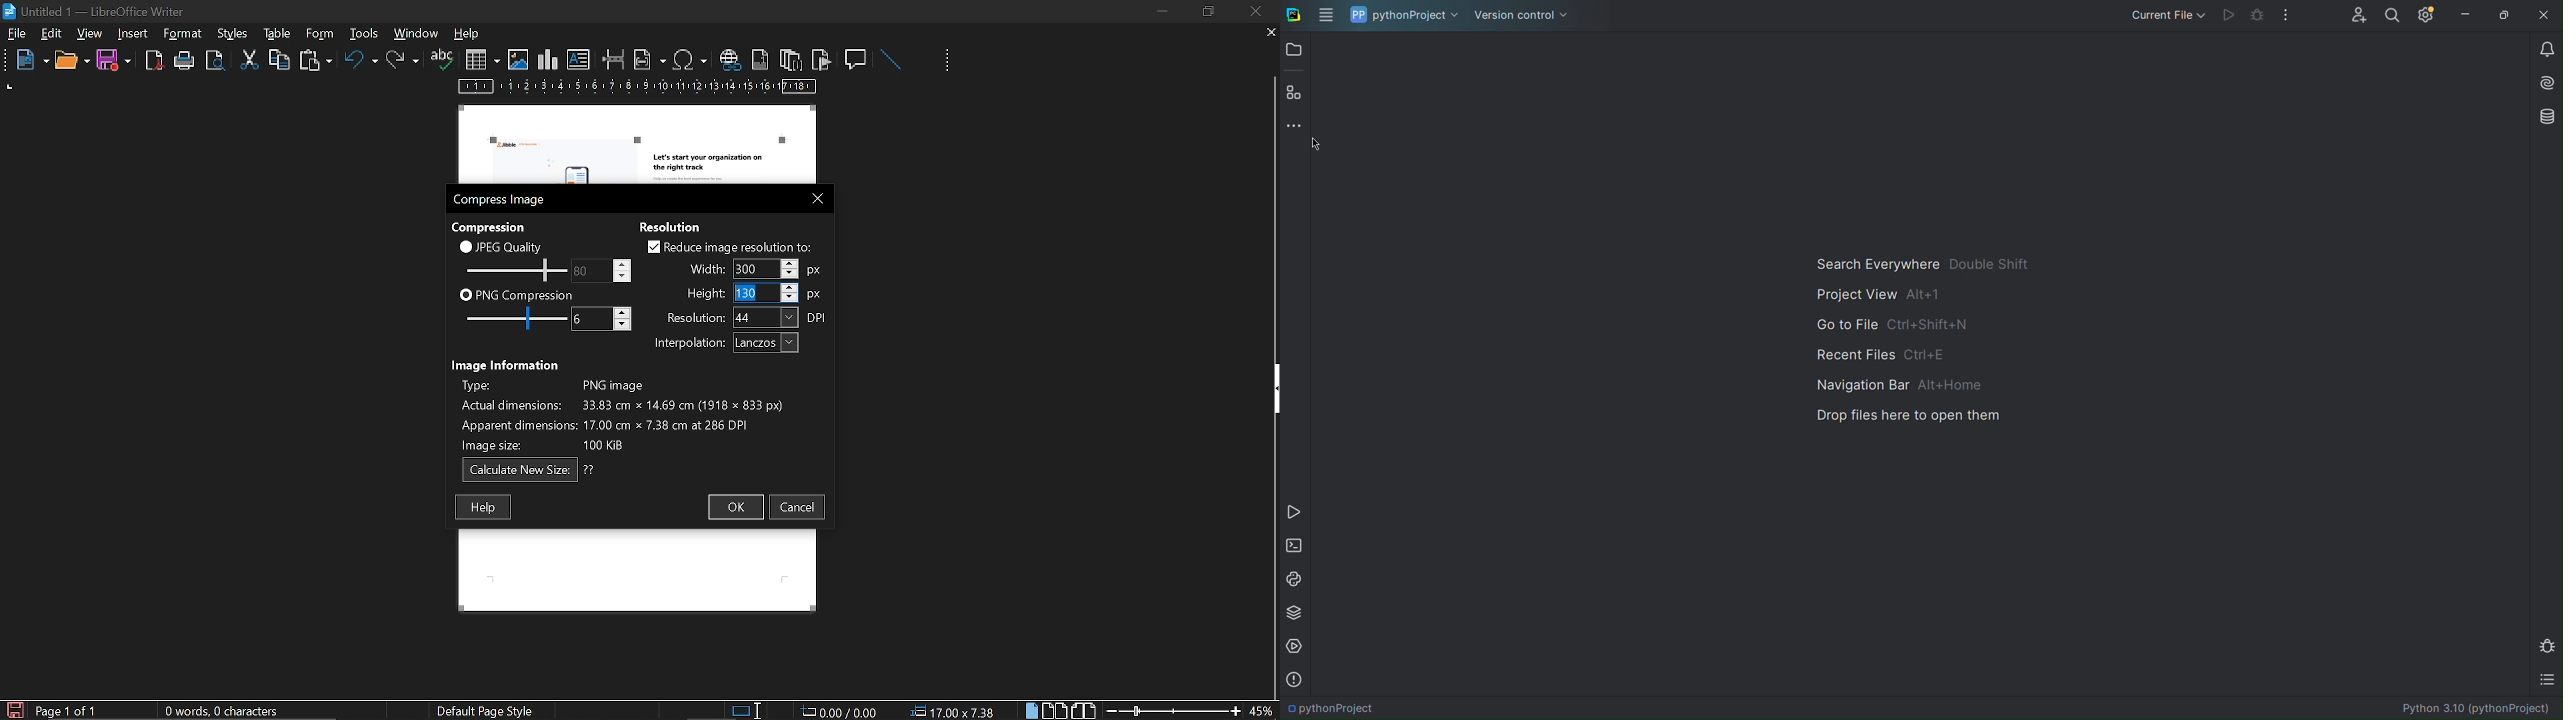 This screenshot has width=2576, height=728. Describe the element at coordinates (134, 34) in the screenshot. I see `insert` at that location.